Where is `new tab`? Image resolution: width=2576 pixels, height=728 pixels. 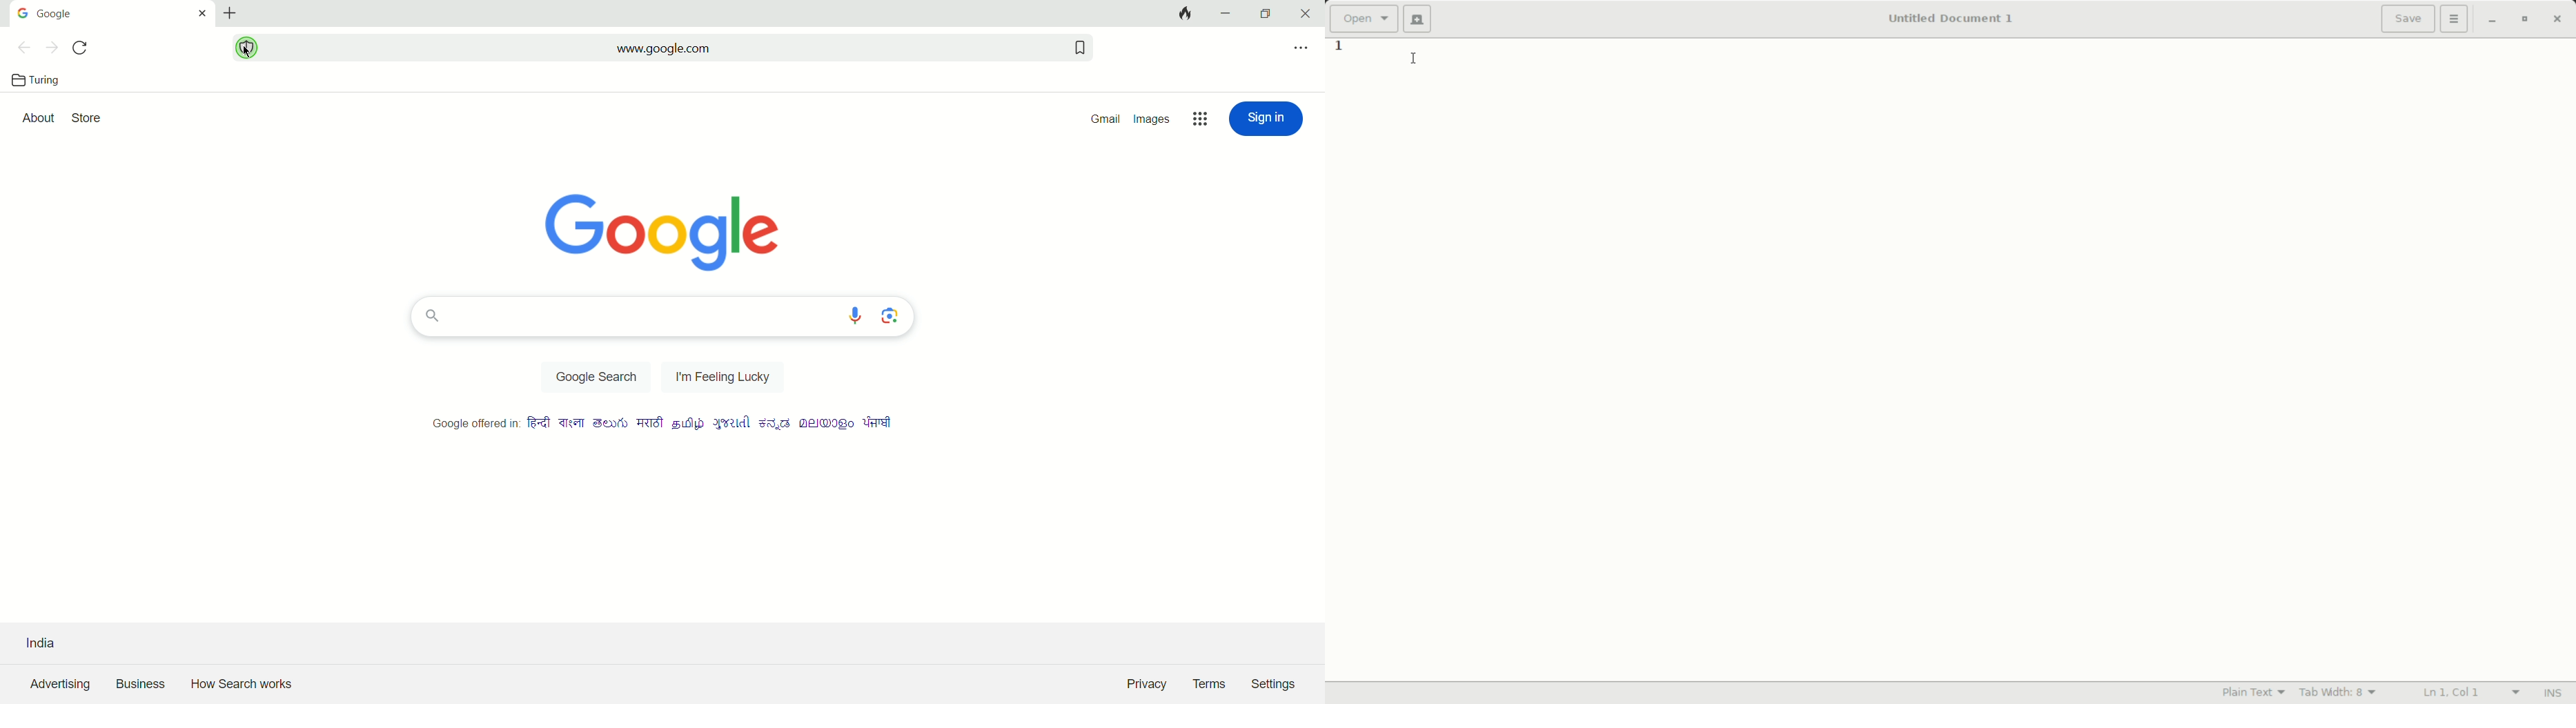 new tab is located at coordinates (230, 12).